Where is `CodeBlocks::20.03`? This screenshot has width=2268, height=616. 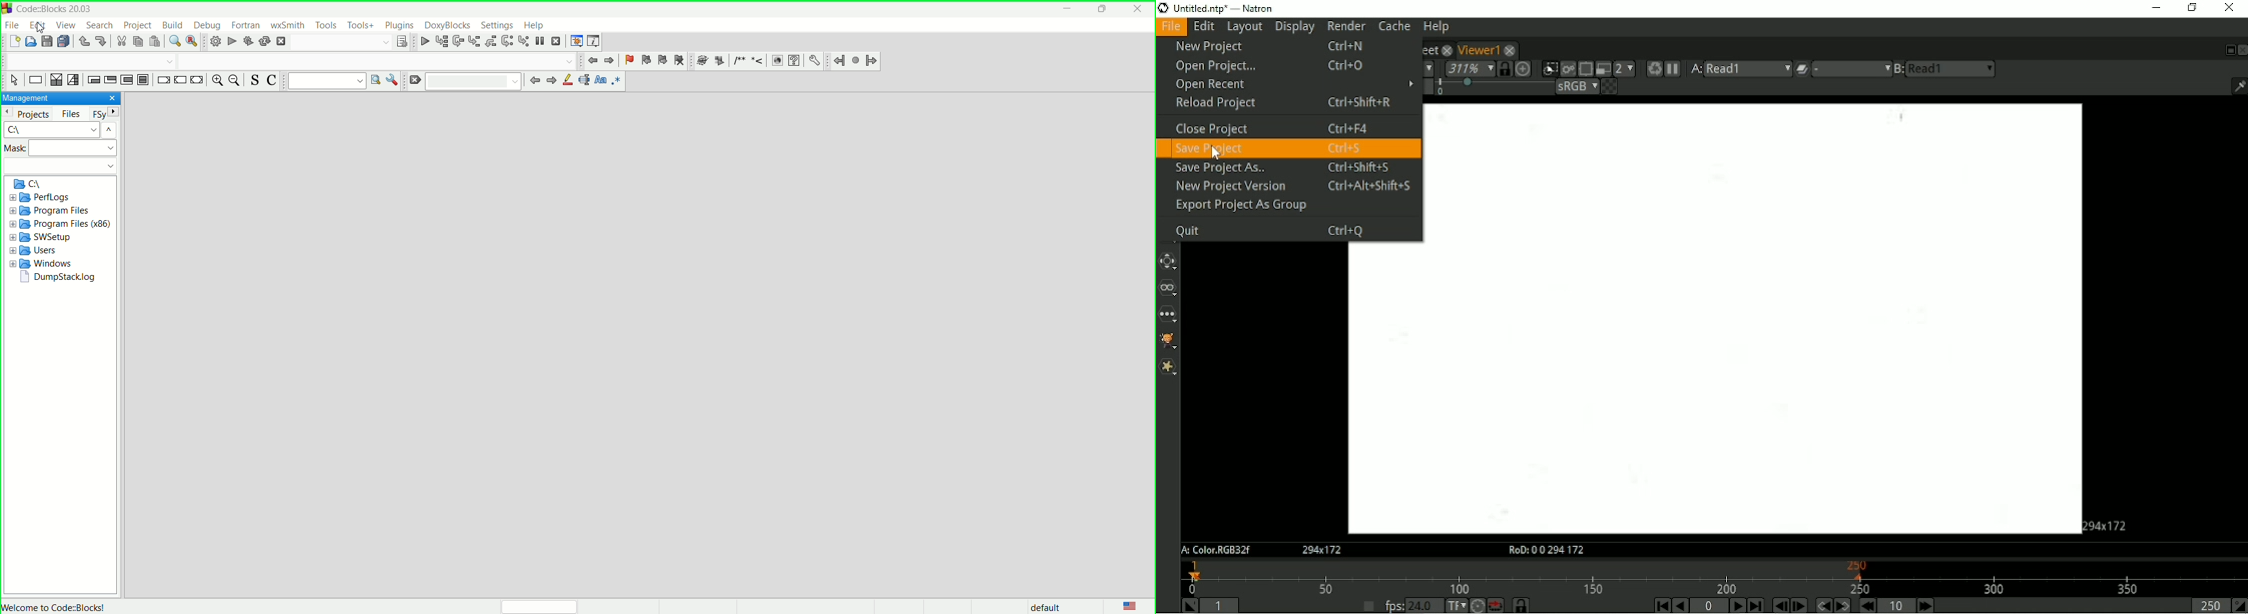 CodeBlocks::20.03 is located at coordinates (63, 9).